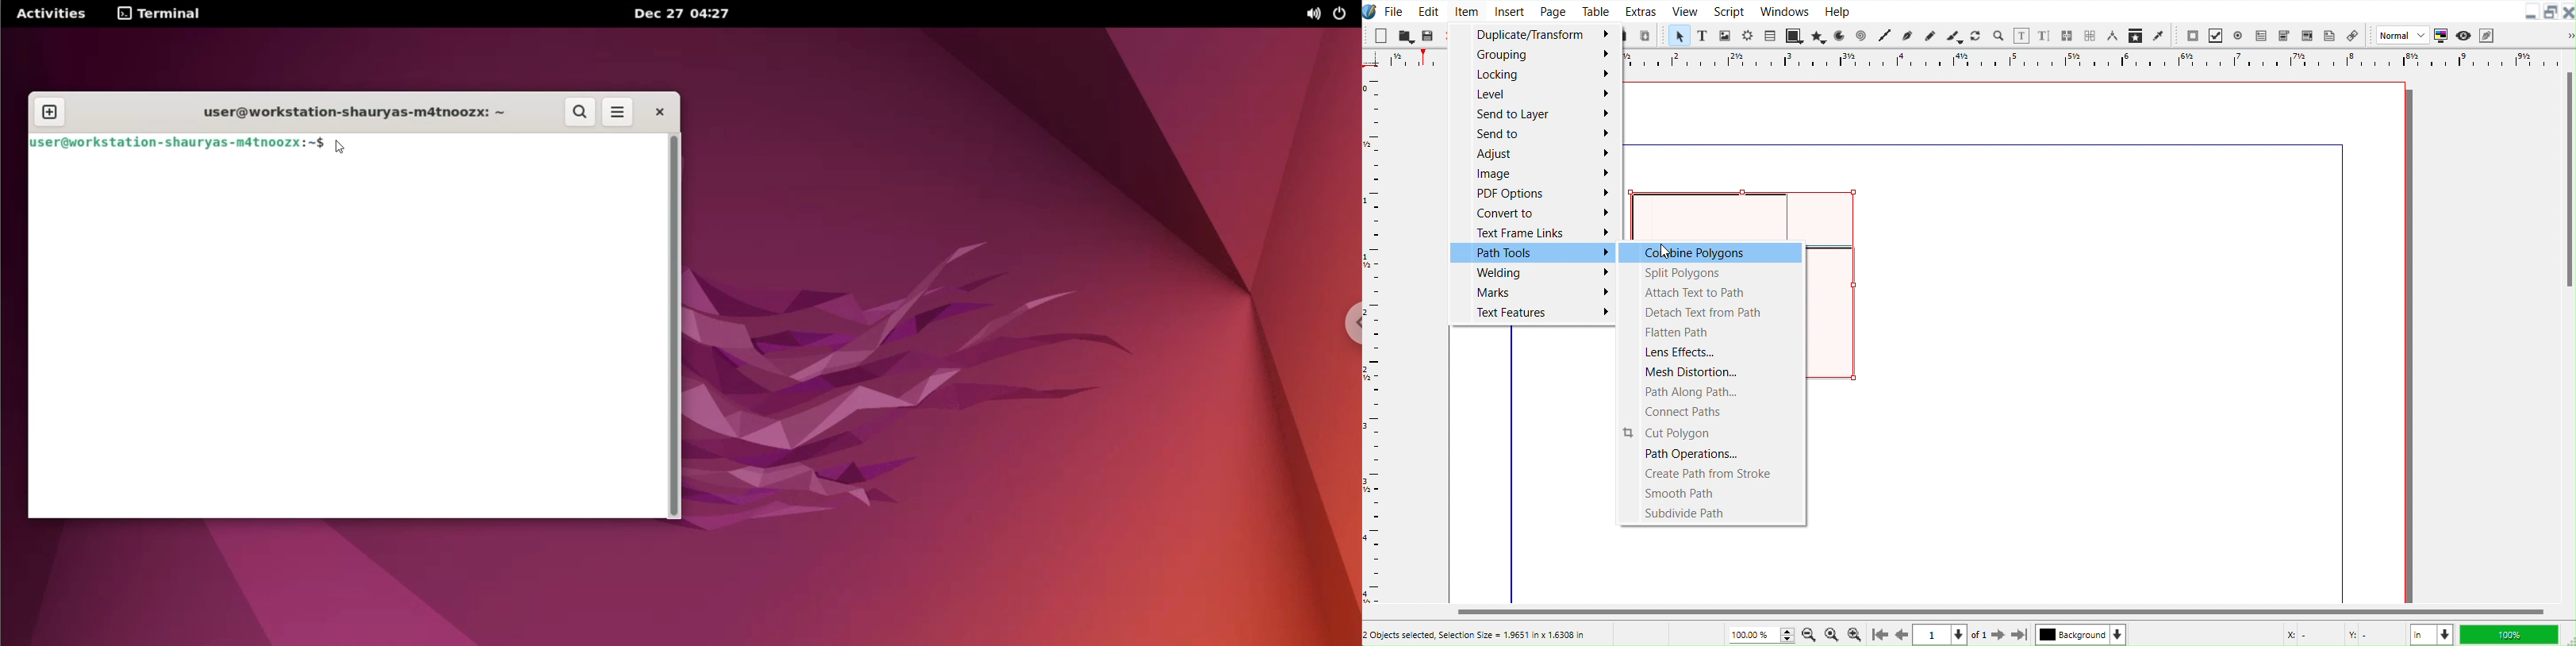 Image resolution: width=2576 pixels, height=672 pixels. I want to click on Path Along Path, so click(1711, 390).